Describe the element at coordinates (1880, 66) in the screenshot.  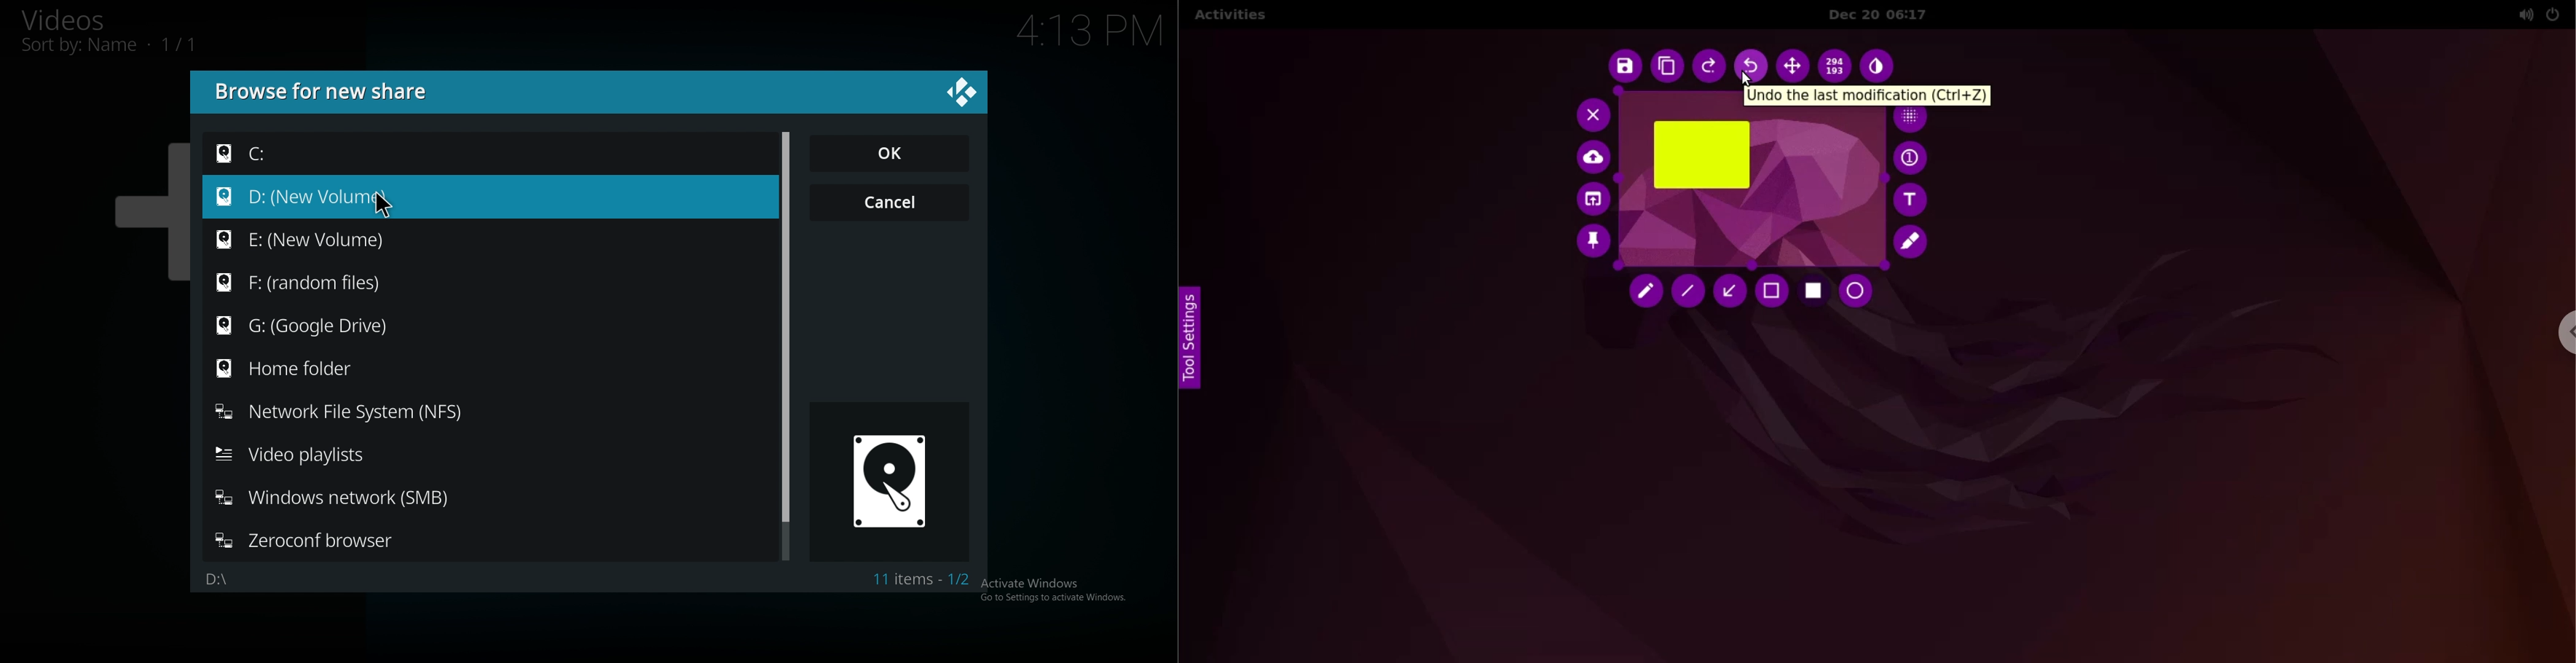
I see `inverter tool` at that location.